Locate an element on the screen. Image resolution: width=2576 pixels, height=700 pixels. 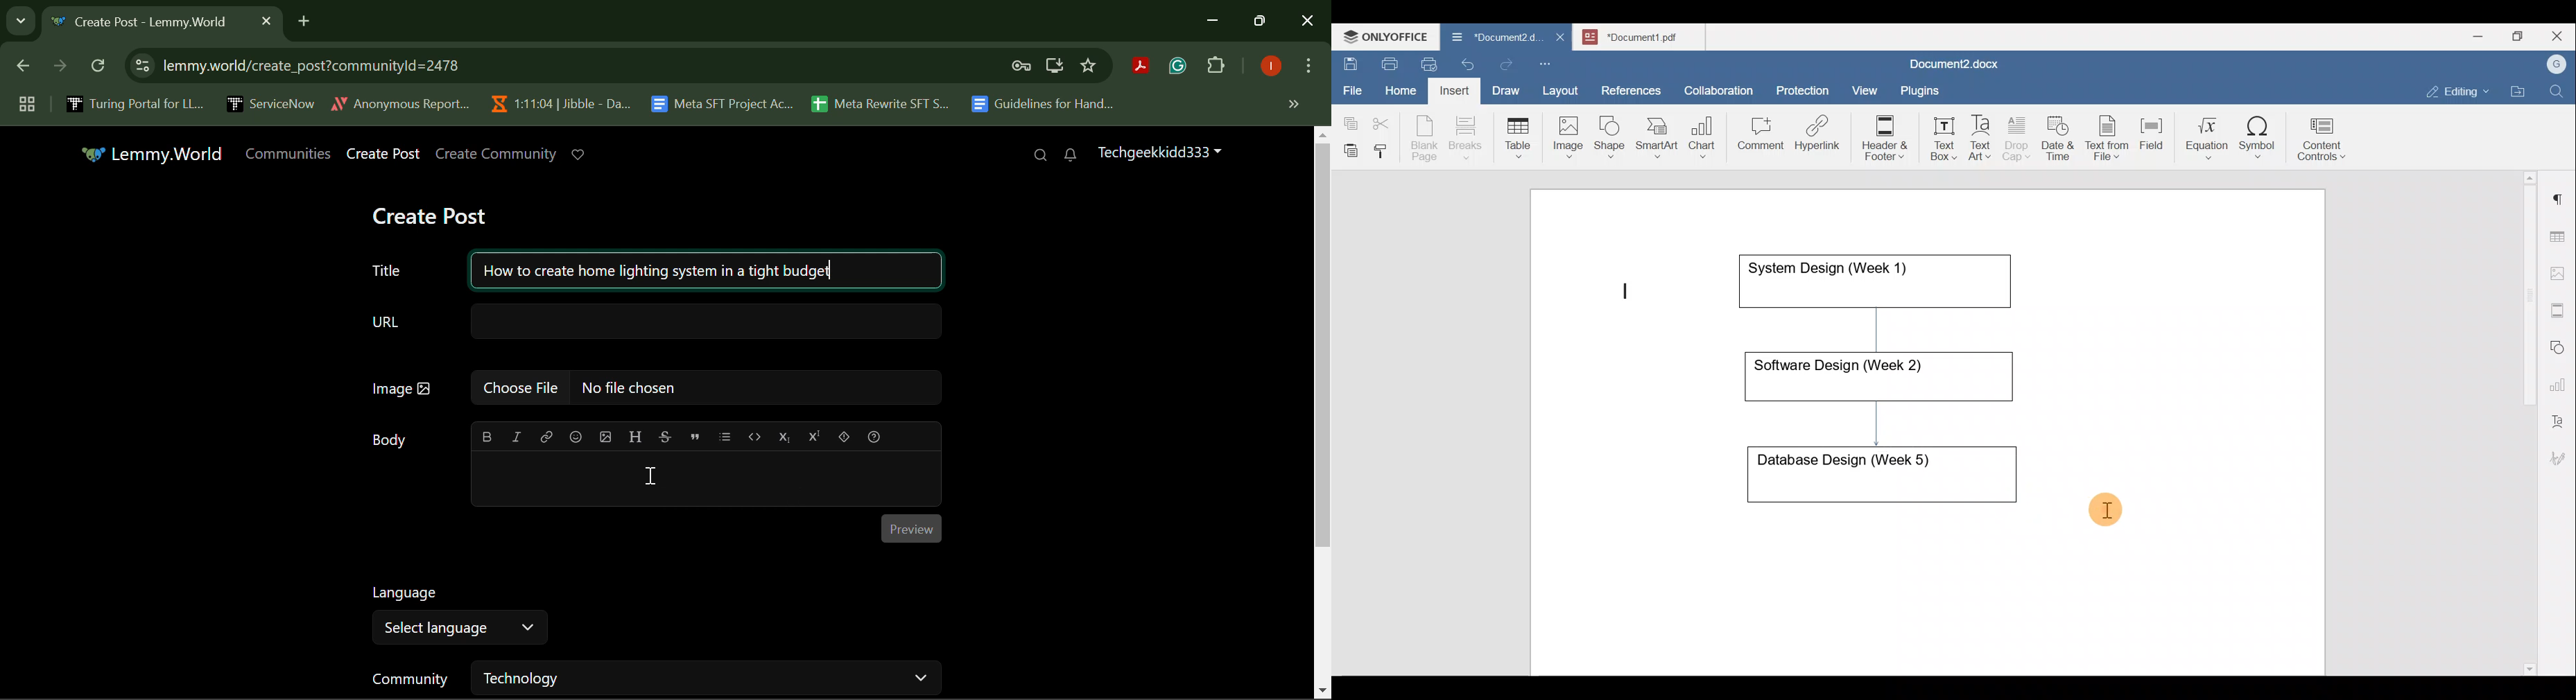
Maximize is located at coordinates (2521, 36).